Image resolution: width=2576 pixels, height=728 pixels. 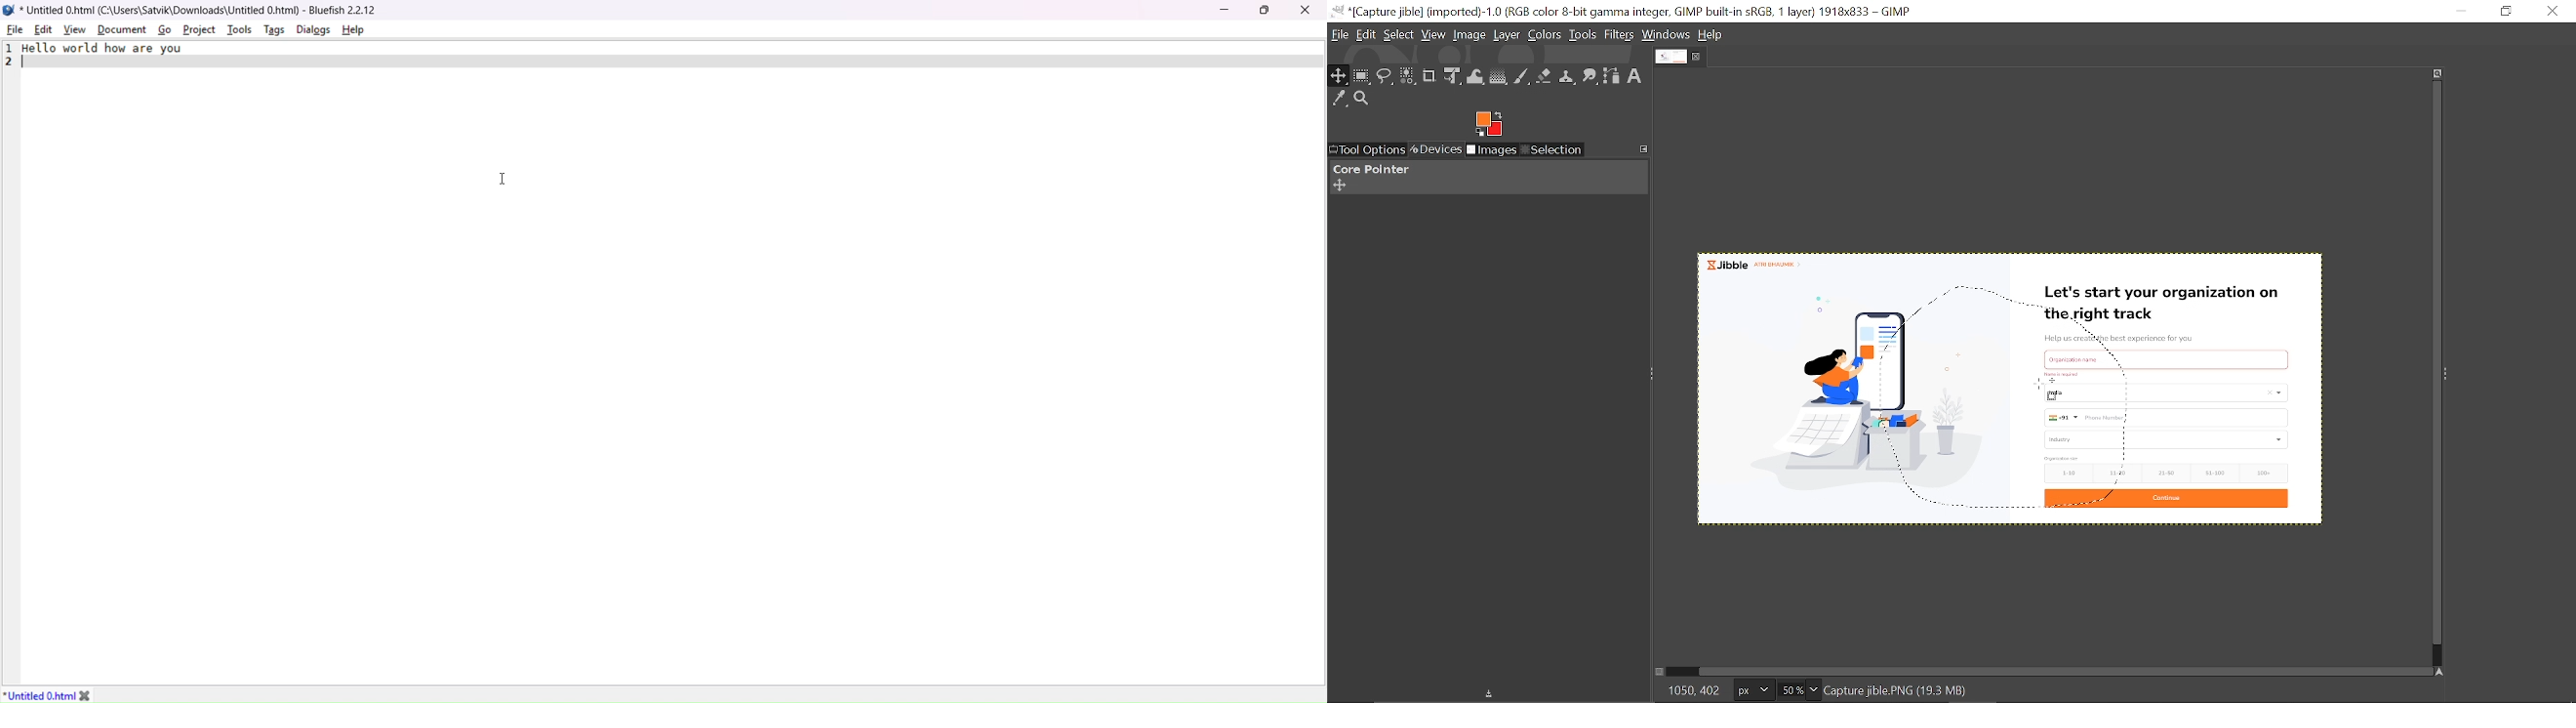 I want to click on text, so click(x=2087, y=358).